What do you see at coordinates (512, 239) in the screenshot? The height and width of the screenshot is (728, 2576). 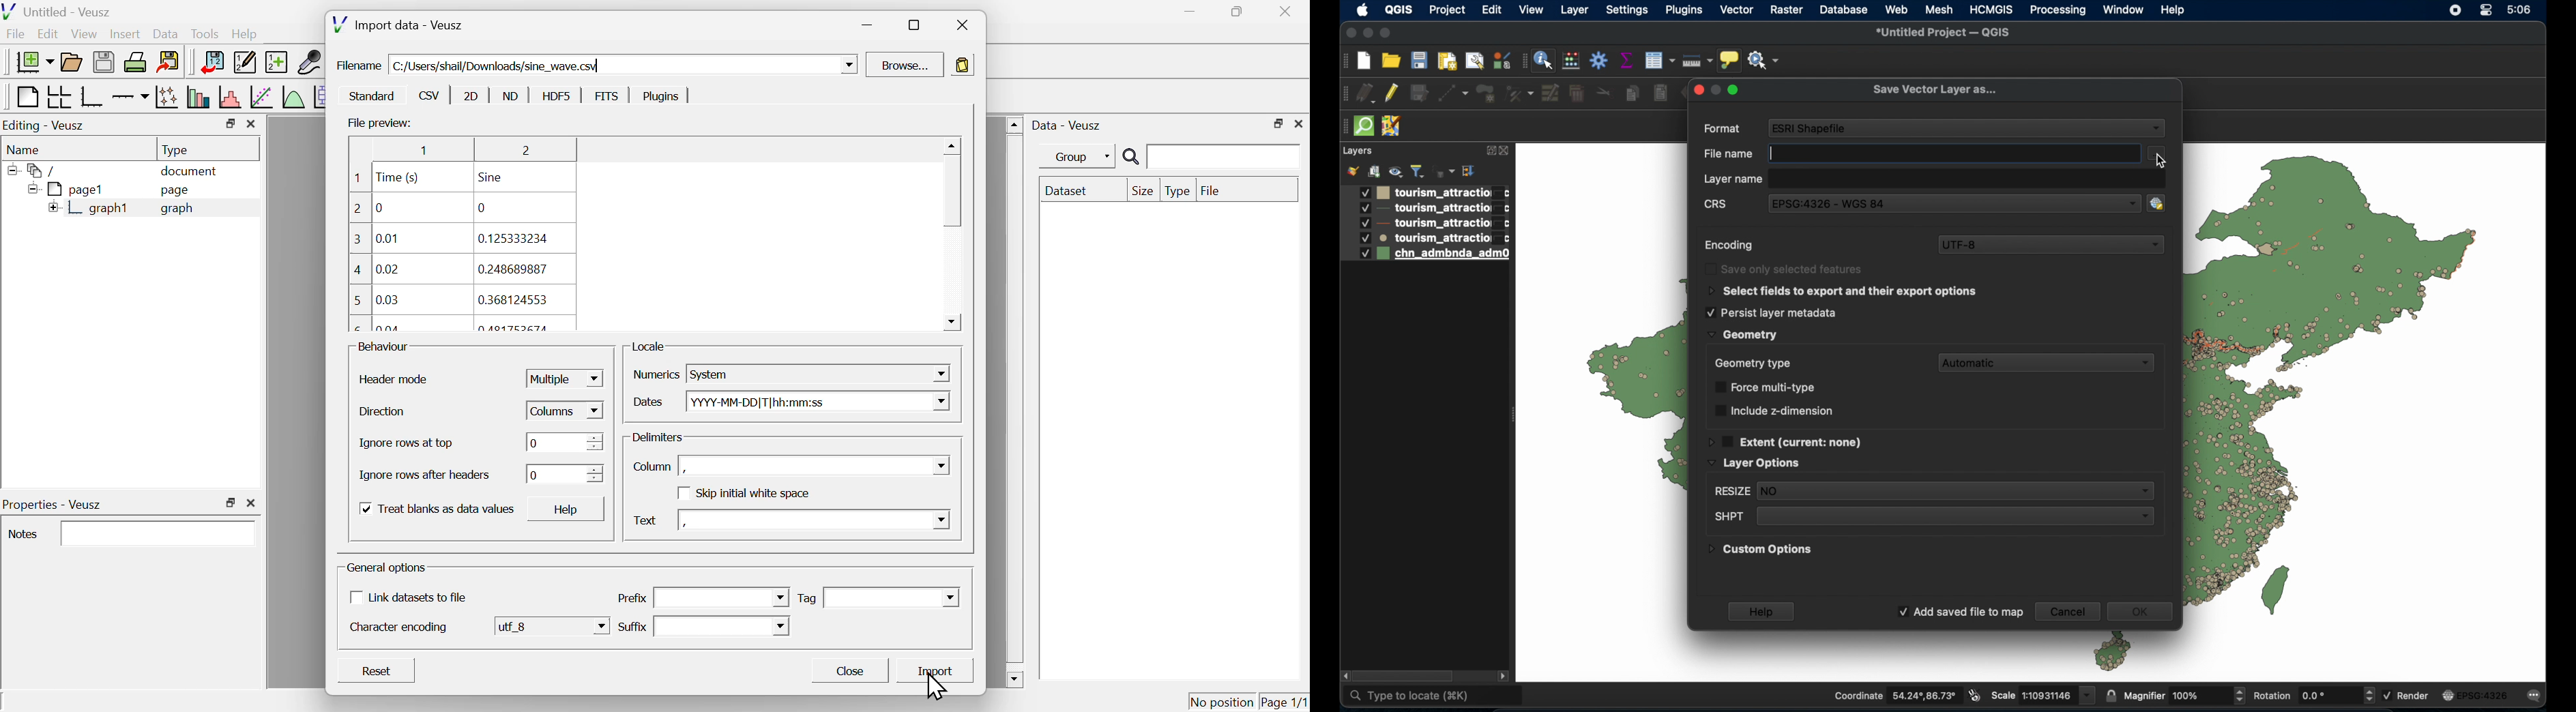 I see `0.125333234` at bounding box center [512, 239].